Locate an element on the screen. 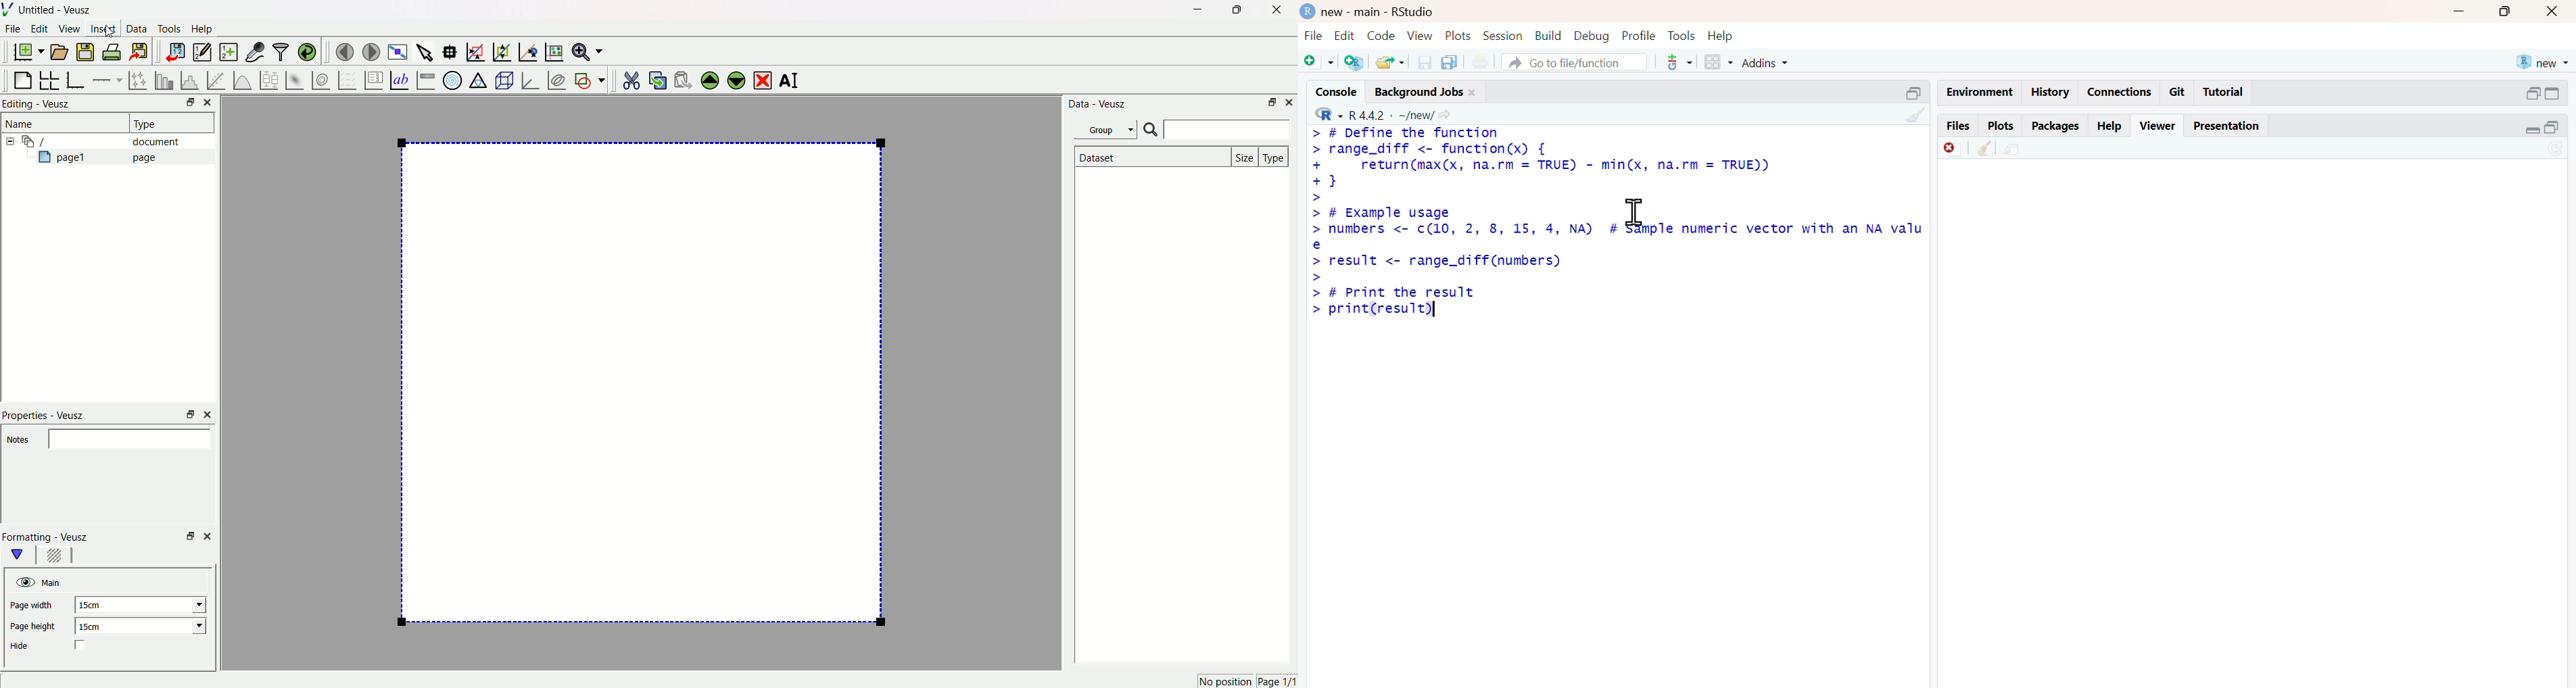 This screenshot has height=700, width=2576. history is located at coordinates (2051, 92).